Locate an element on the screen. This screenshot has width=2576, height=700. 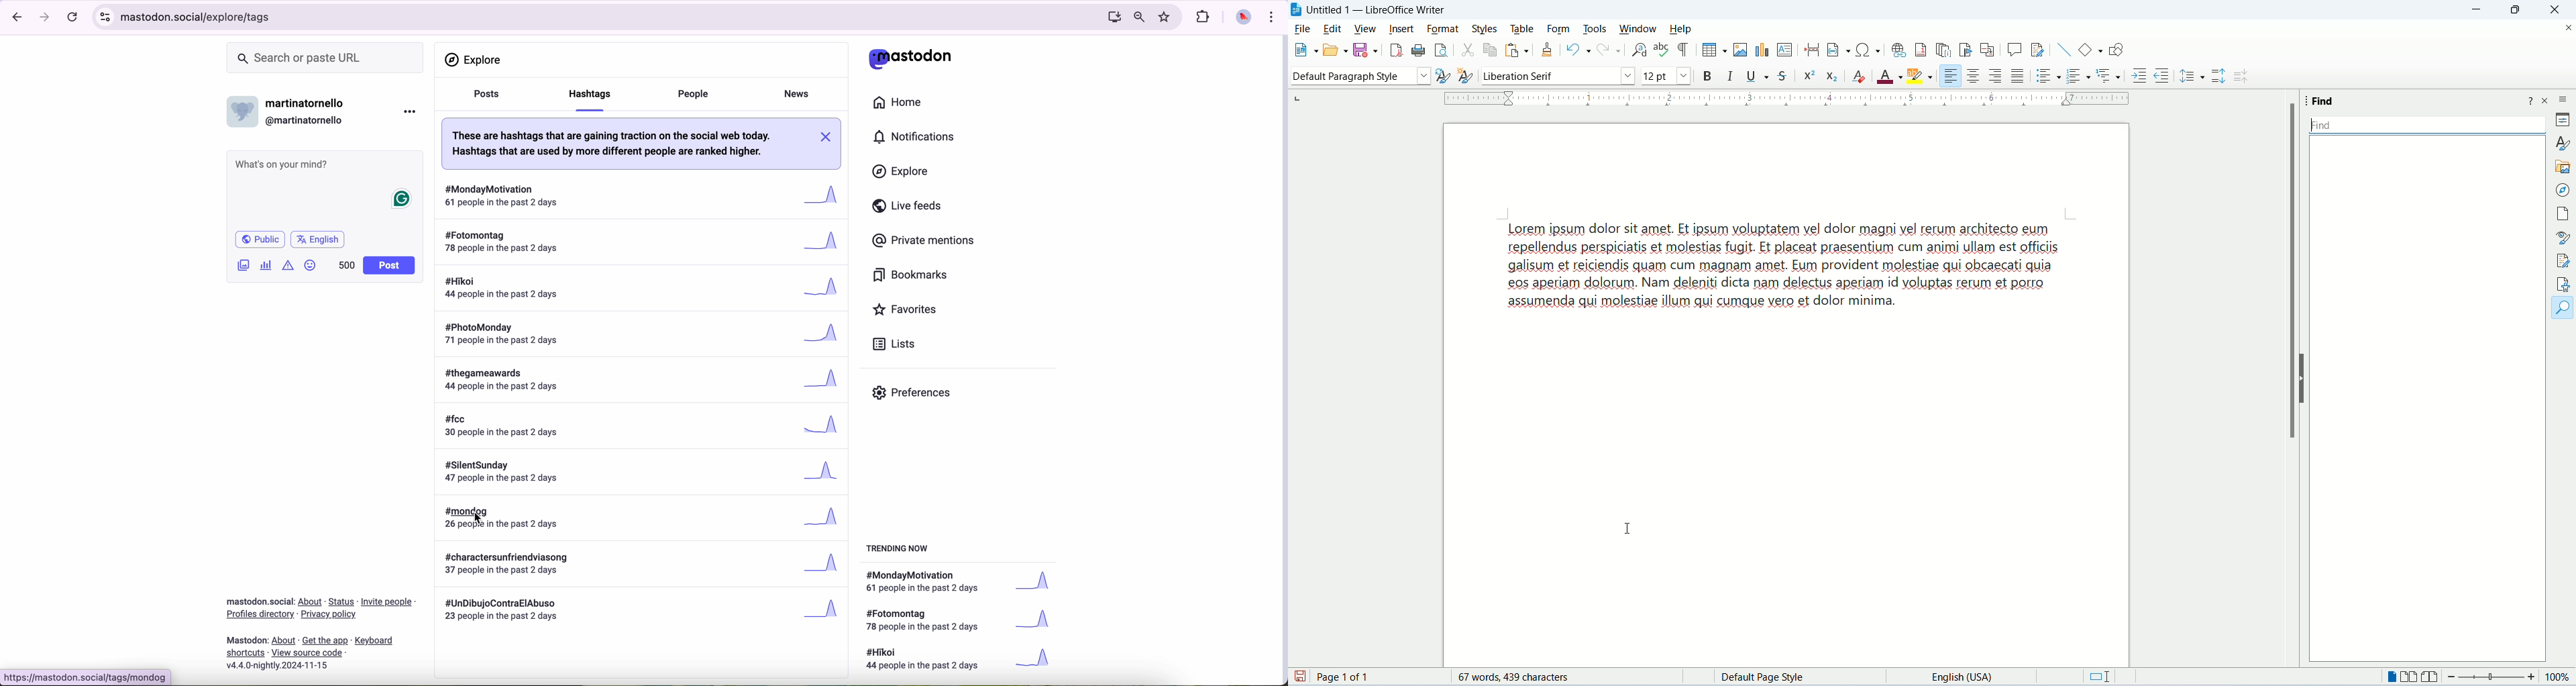
close is located at coordinates (2565, 30).